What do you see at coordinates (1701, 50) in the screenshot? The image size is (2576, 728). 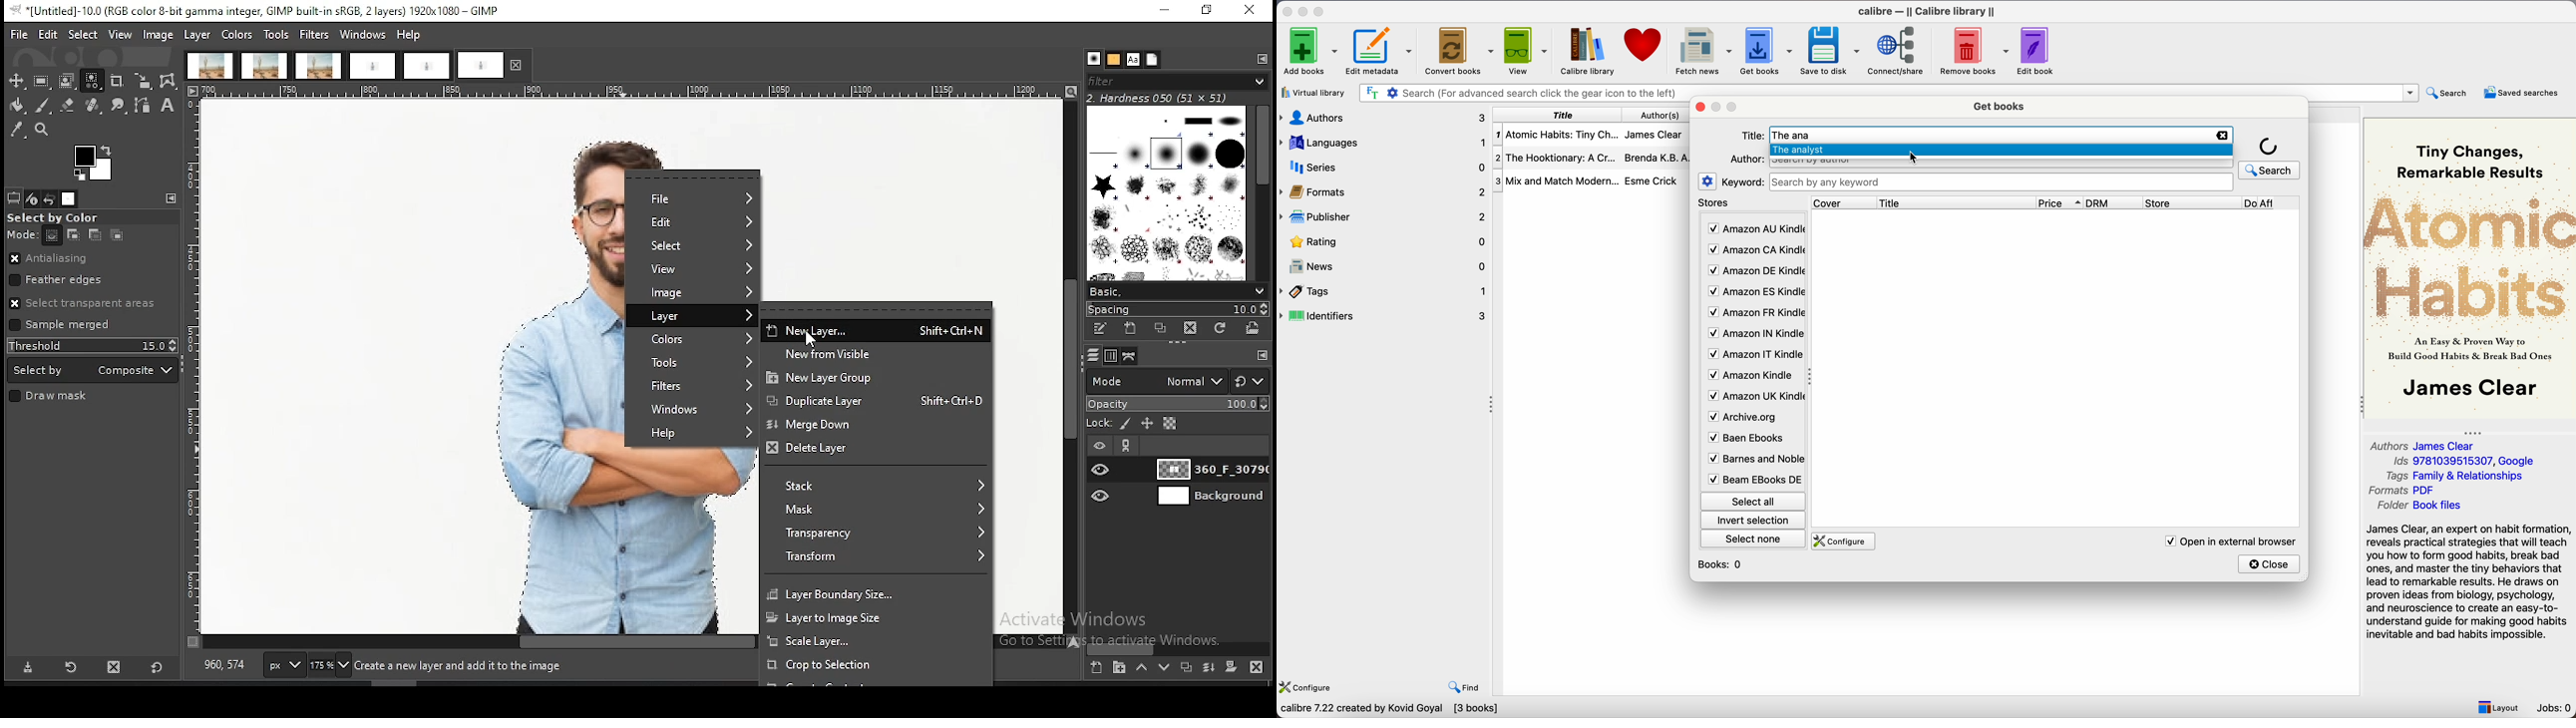 I see `fetch news` at bounding box center [1701, 50].